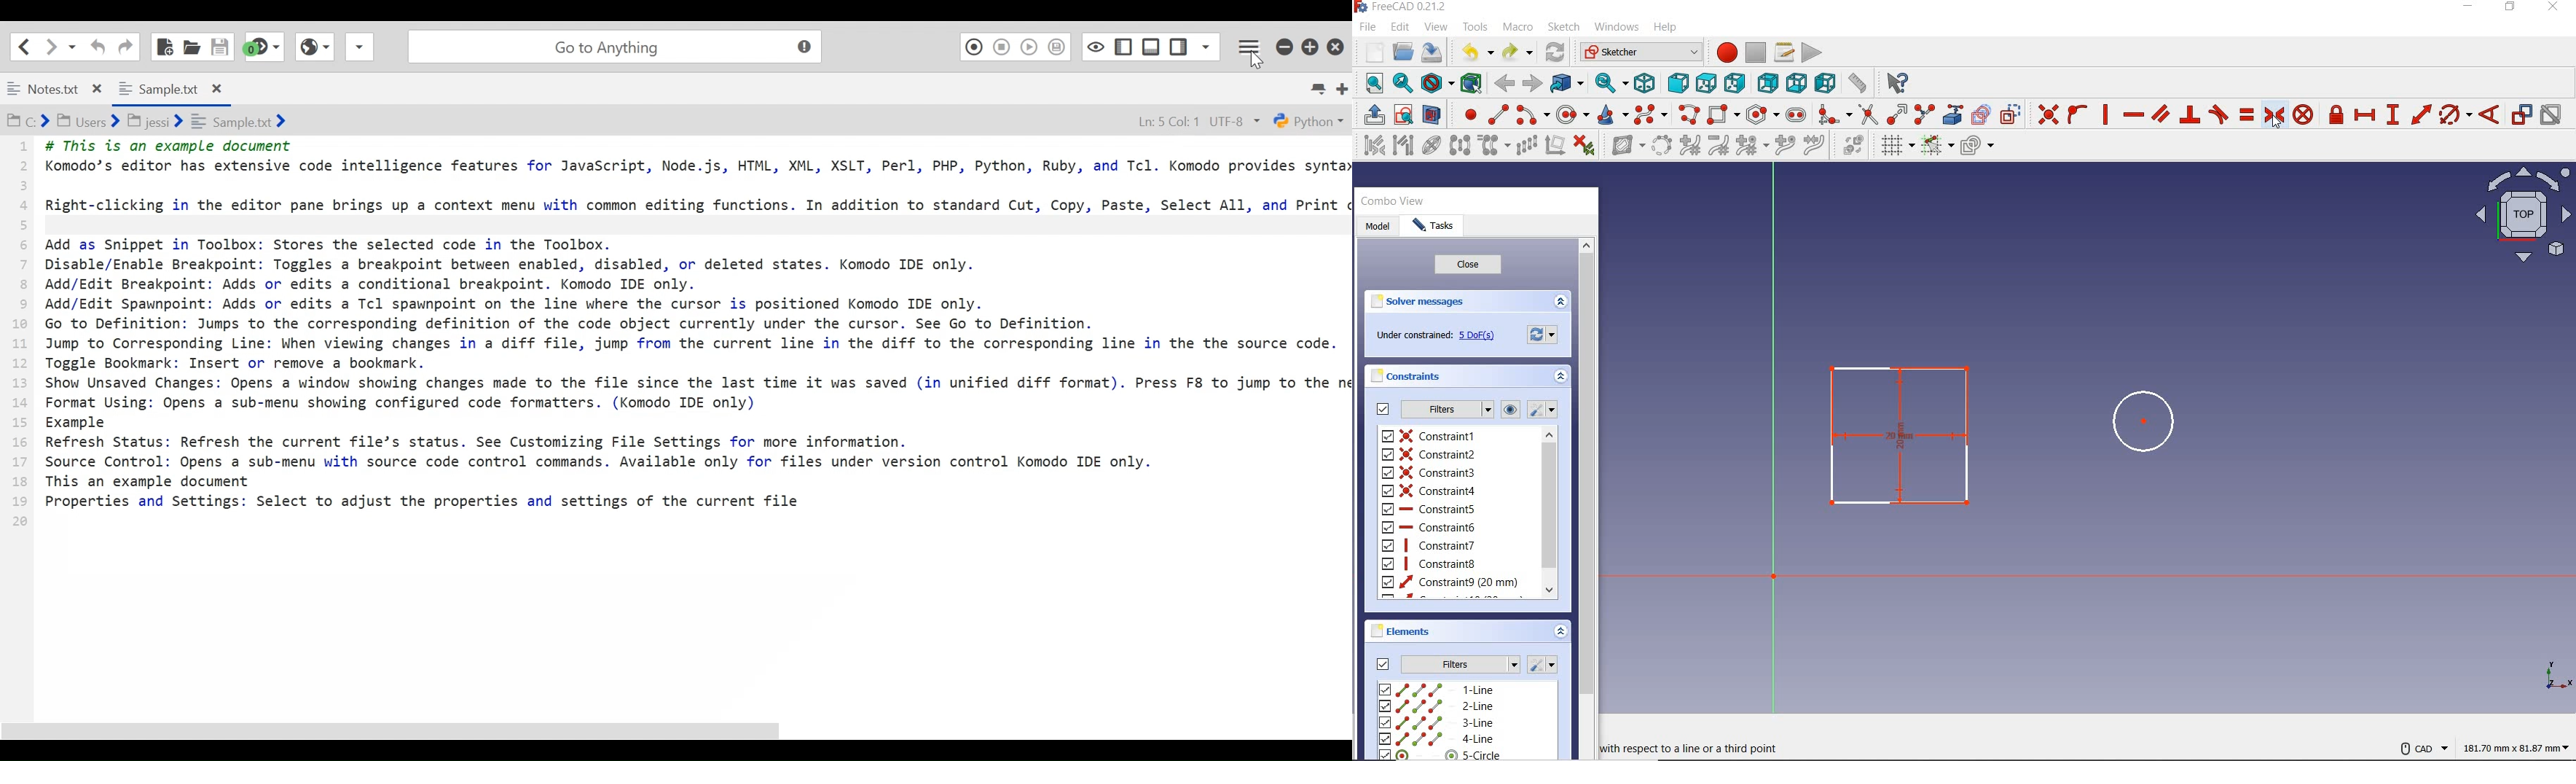 This screenshot has width=2576, height=784. What do you see at coordinates (1850, 147) in the screenshot?
I see `switch virtual space` at bounding box center [1850, 147].